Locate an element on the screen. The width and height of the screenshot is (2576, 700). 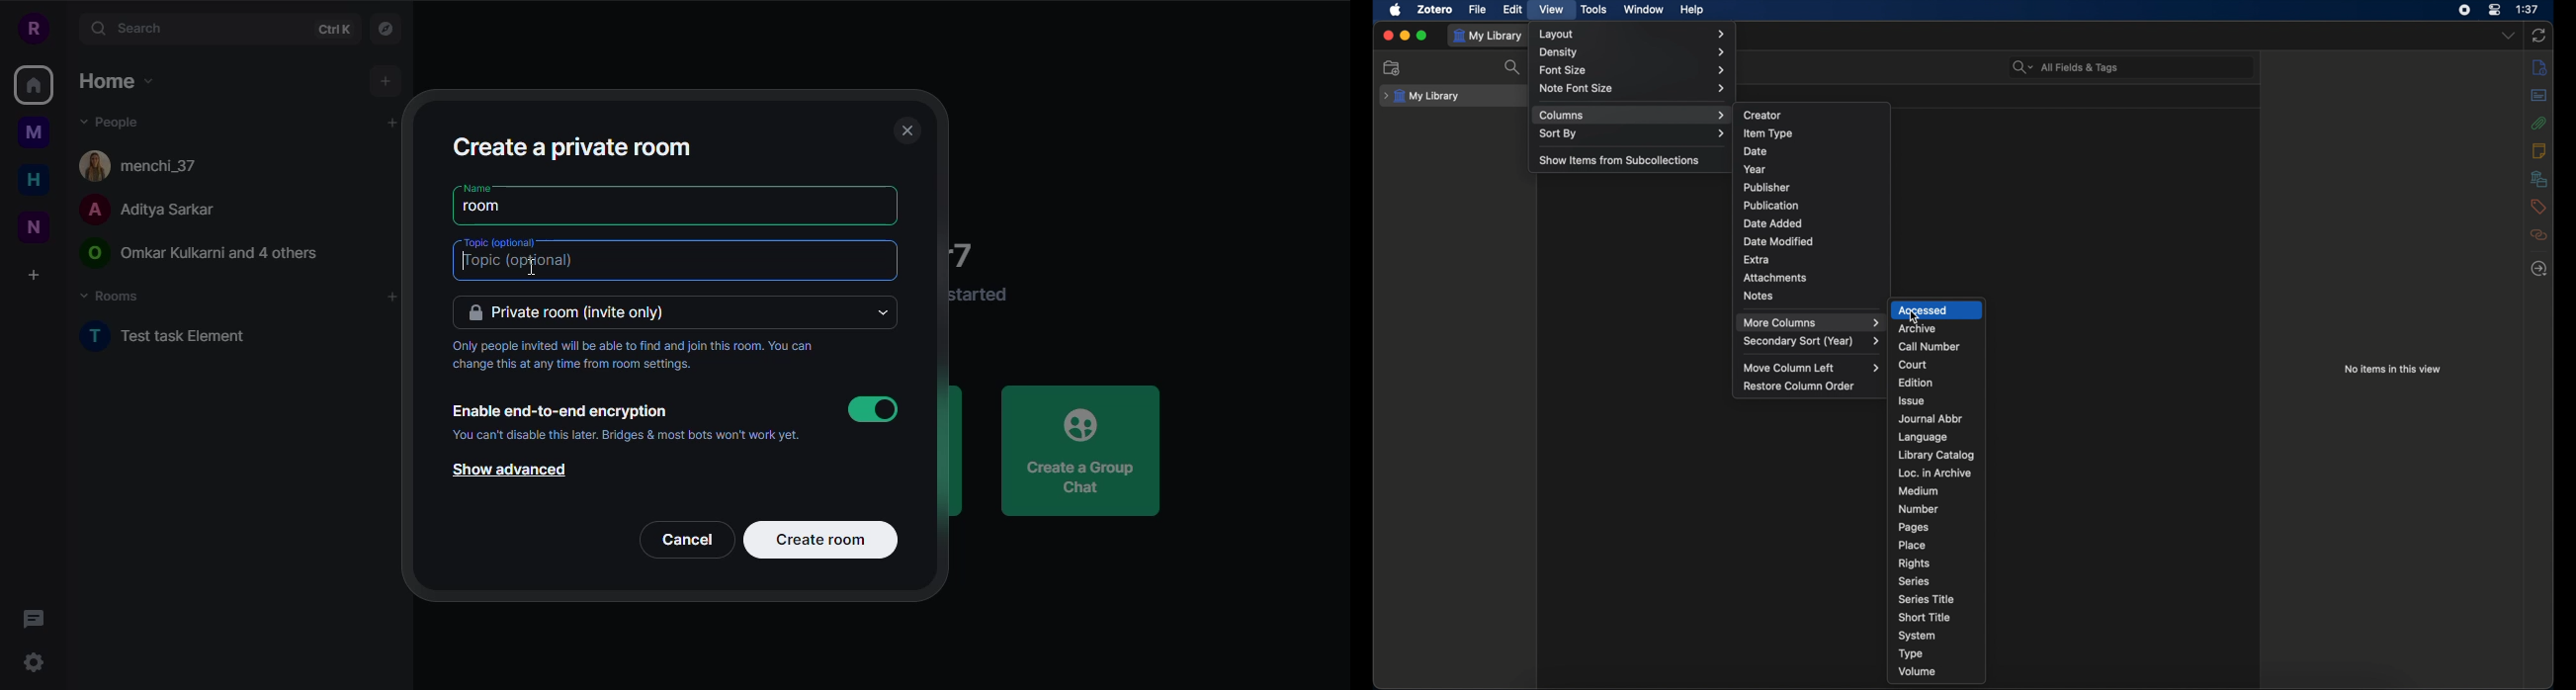
close is located at coordinates (905, 131).